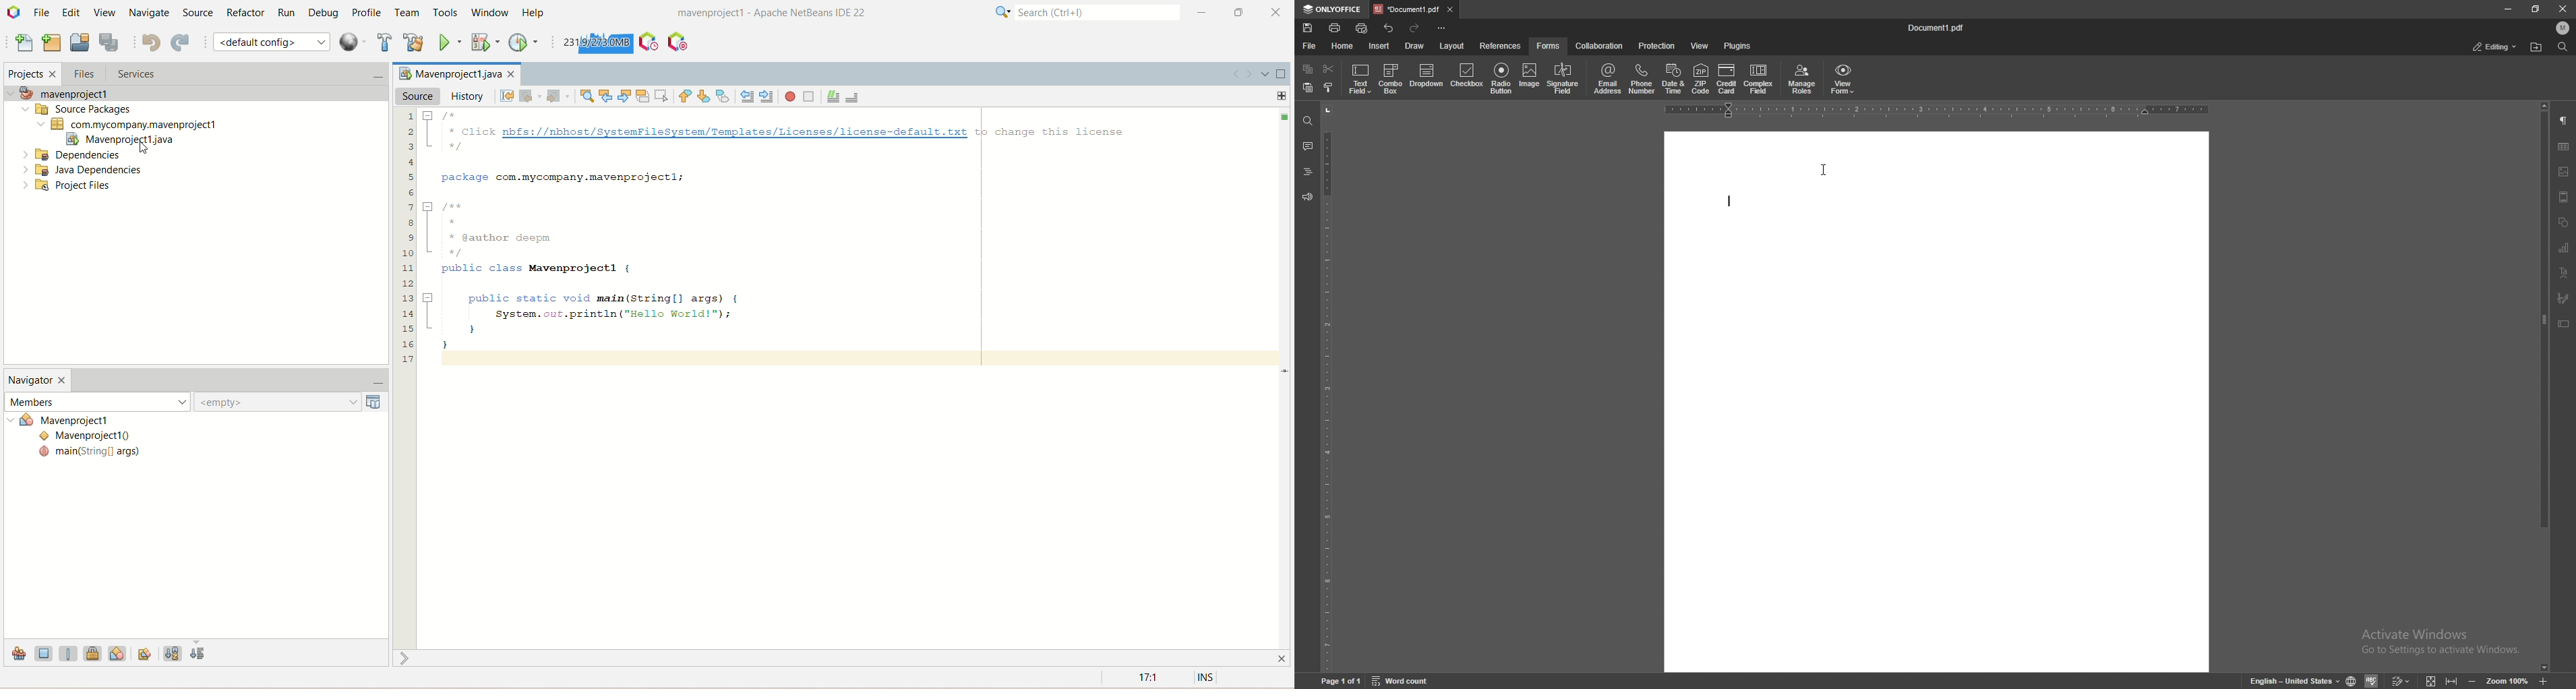  Describe the element at coordinates (2565, 121) in the screenshot. I see `paragraph` at that location.